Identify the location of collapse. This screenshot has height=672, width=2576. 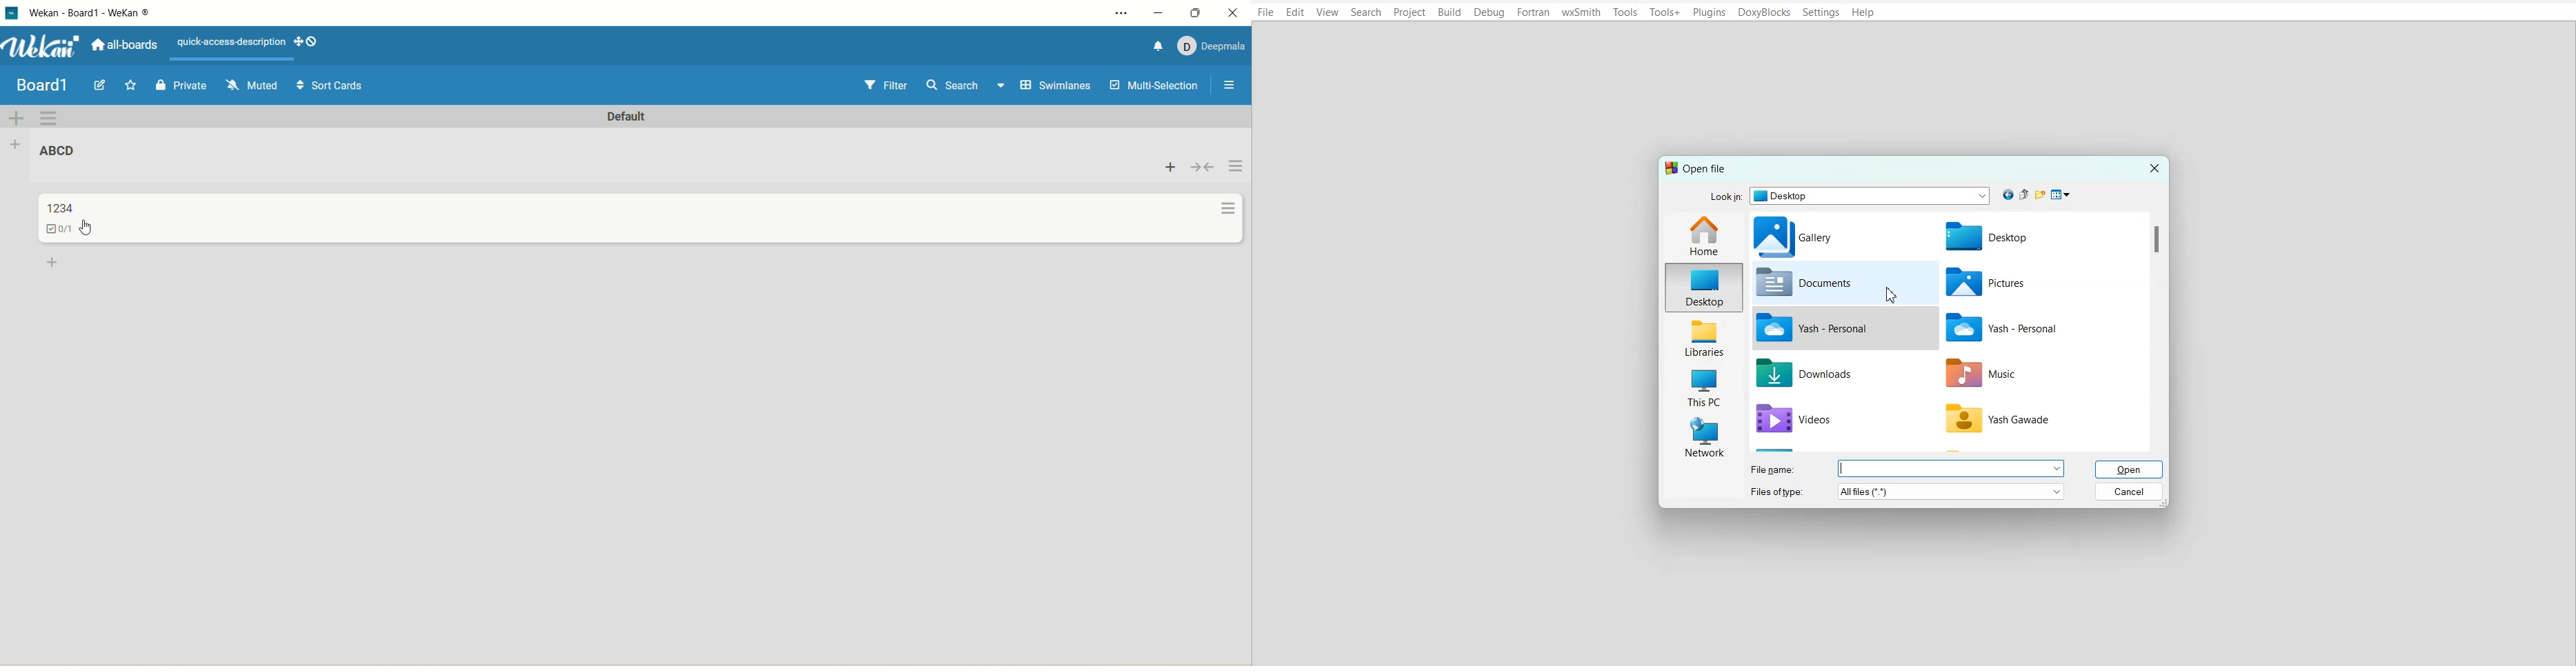
(1204, 167).